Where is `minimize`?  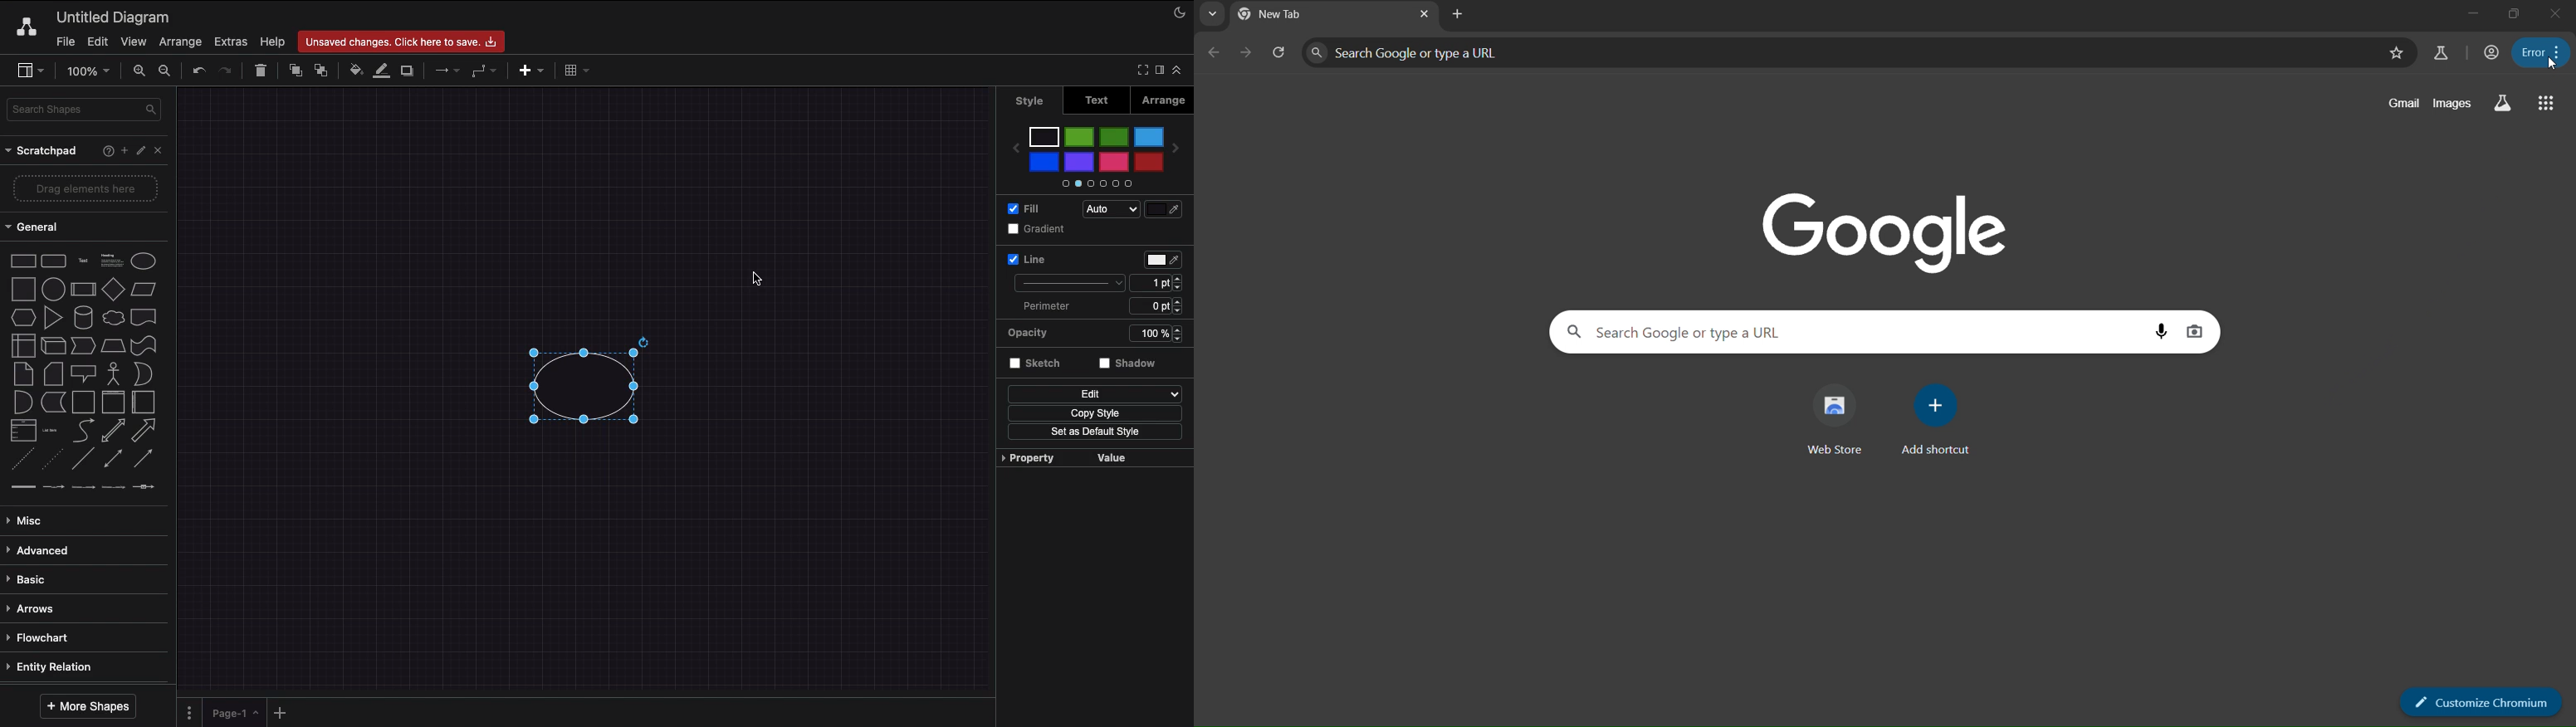 minimize is located at coordinates (2474, 13).